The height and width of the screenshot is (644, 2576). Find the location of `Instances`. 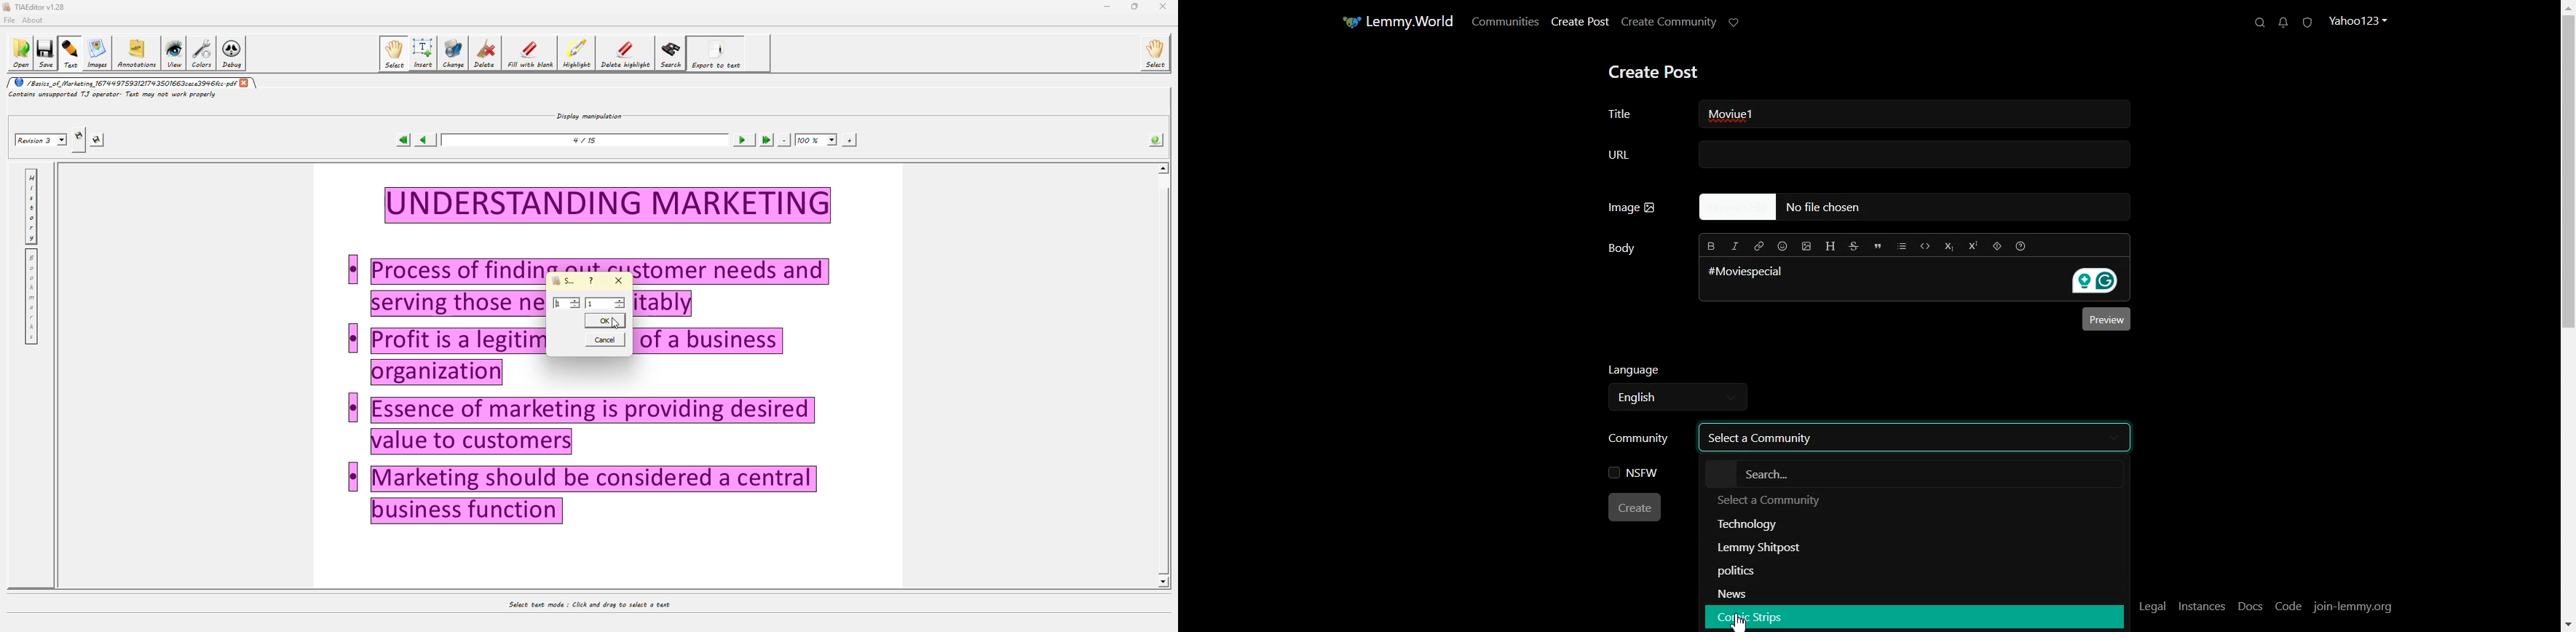

Instances is located at coordinates (2202, 606).